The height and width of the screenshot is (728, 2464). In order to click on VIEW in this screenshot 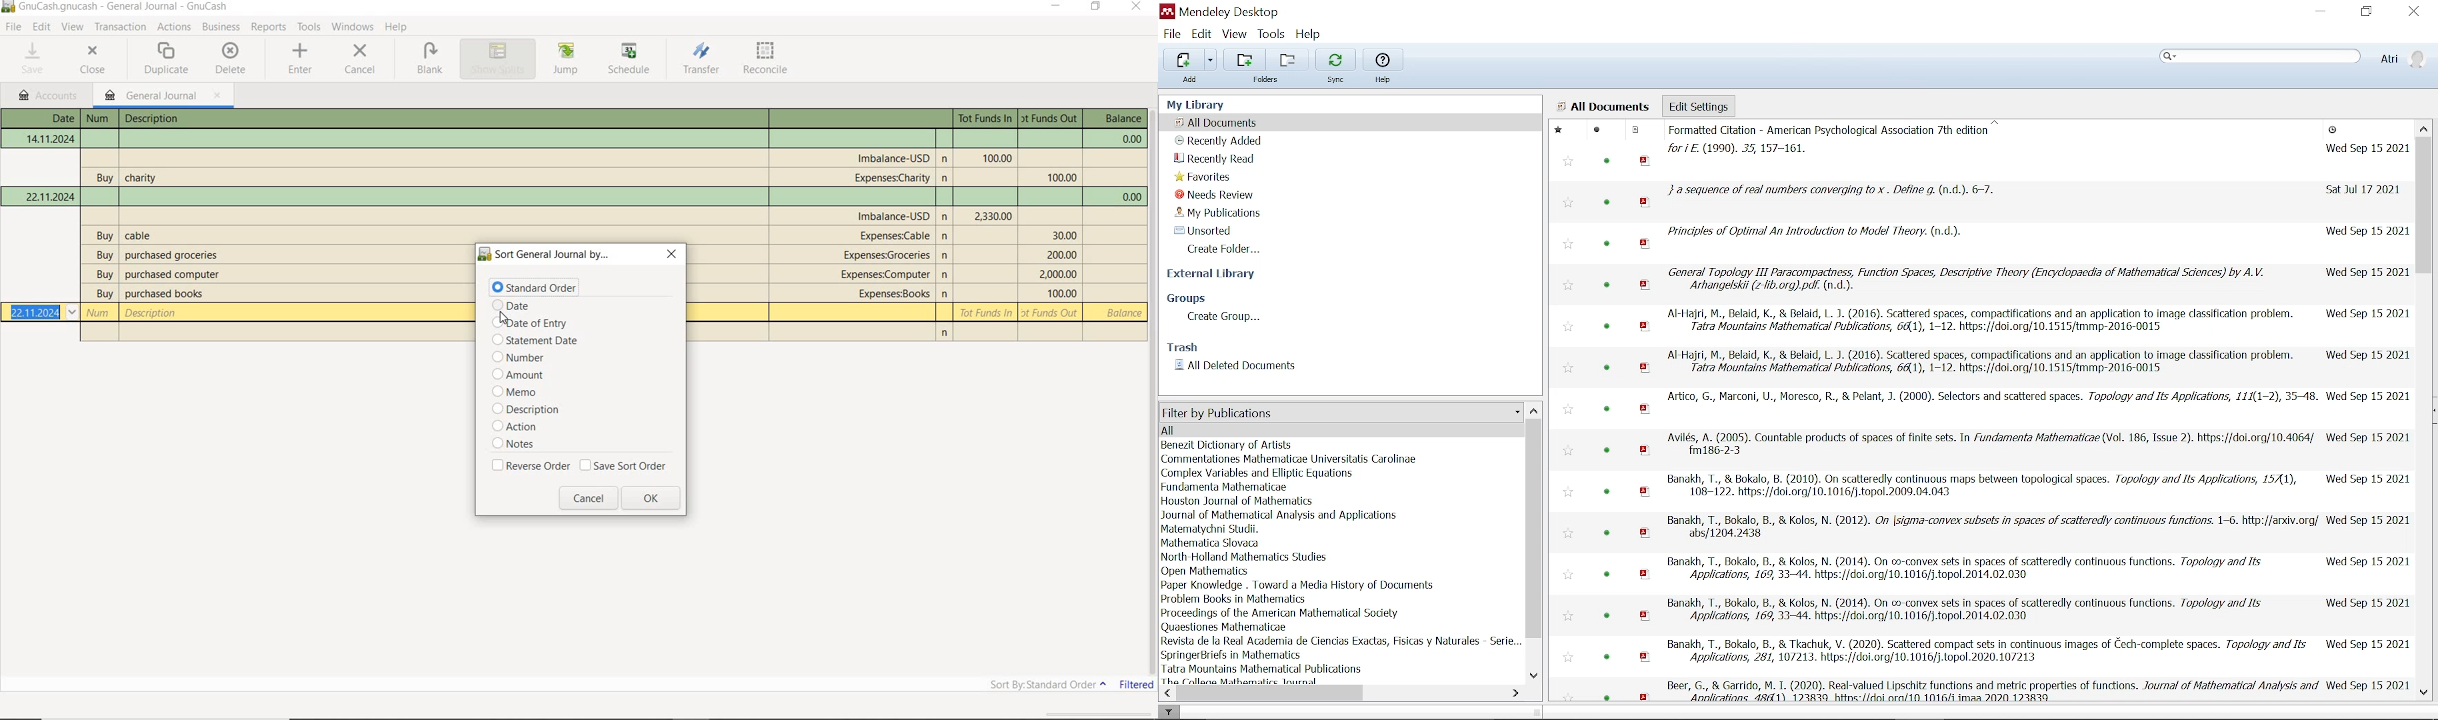, I will do `click(74, 28)`.